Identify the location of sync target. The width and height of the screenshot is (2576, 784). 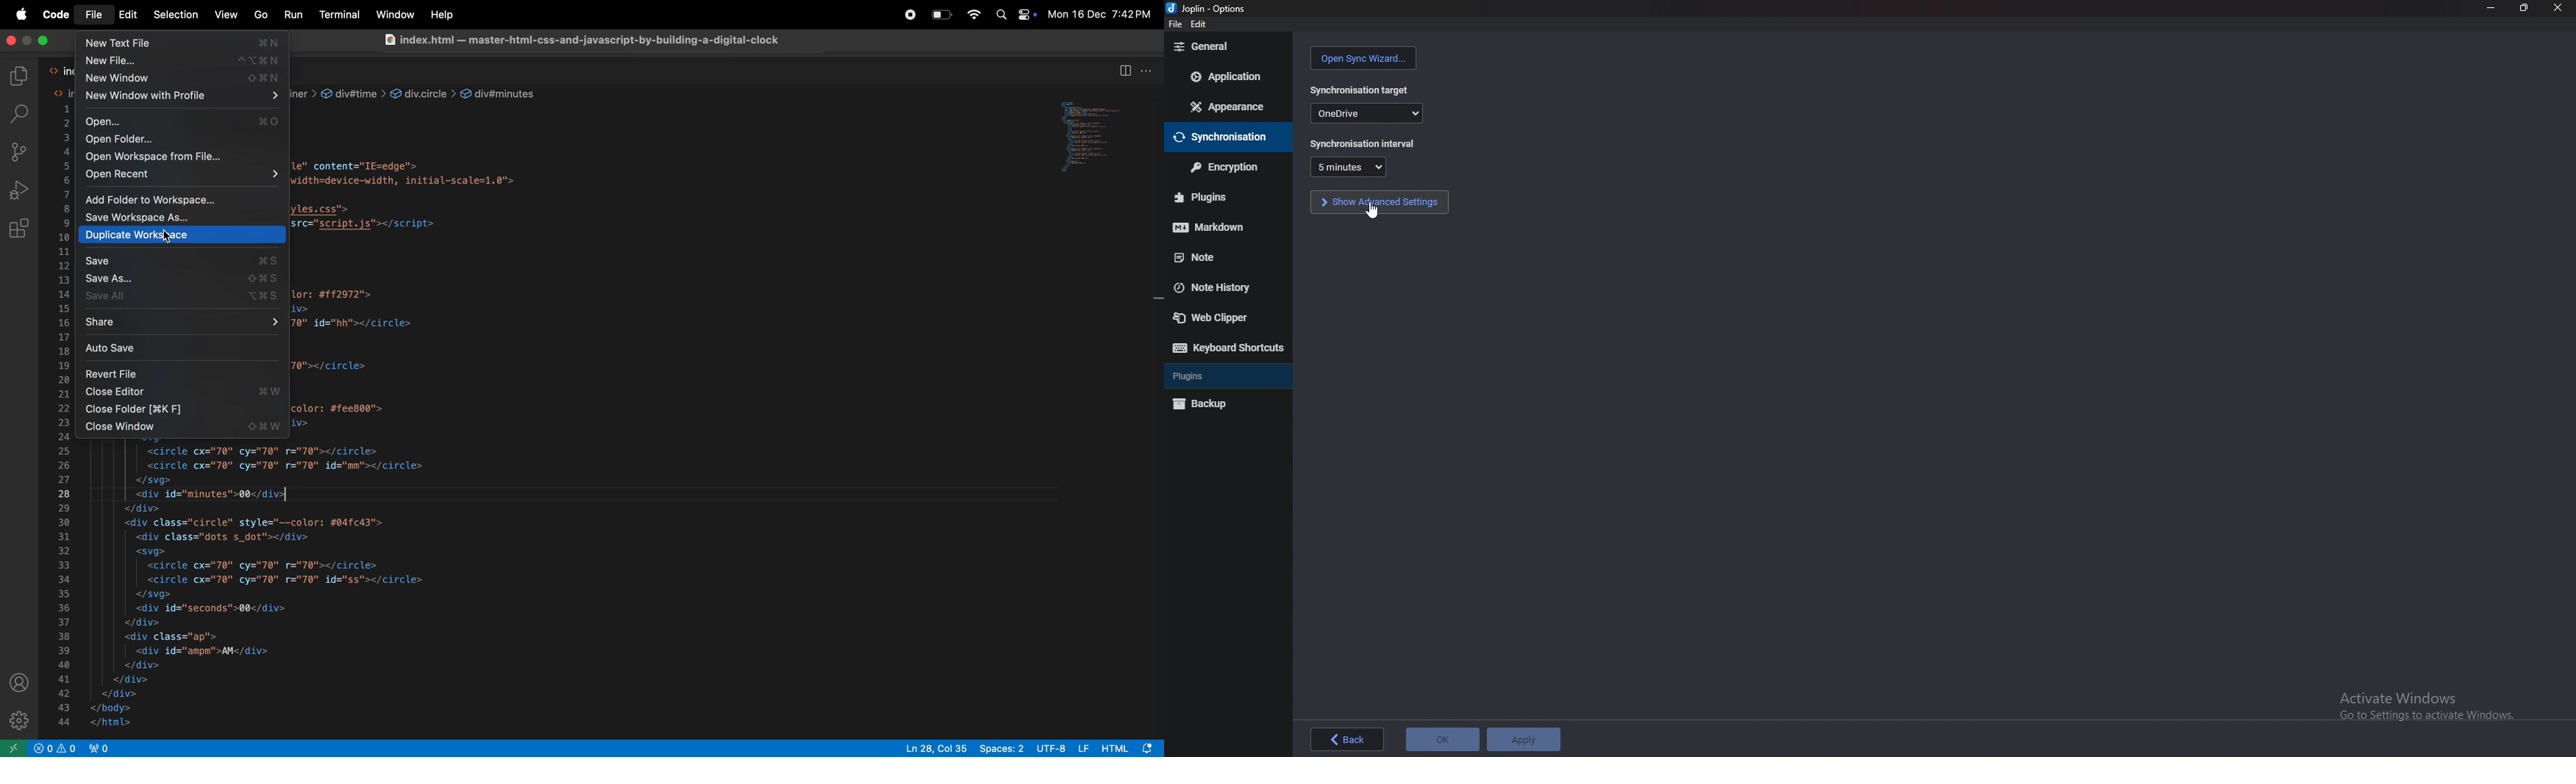
(1357, 90).